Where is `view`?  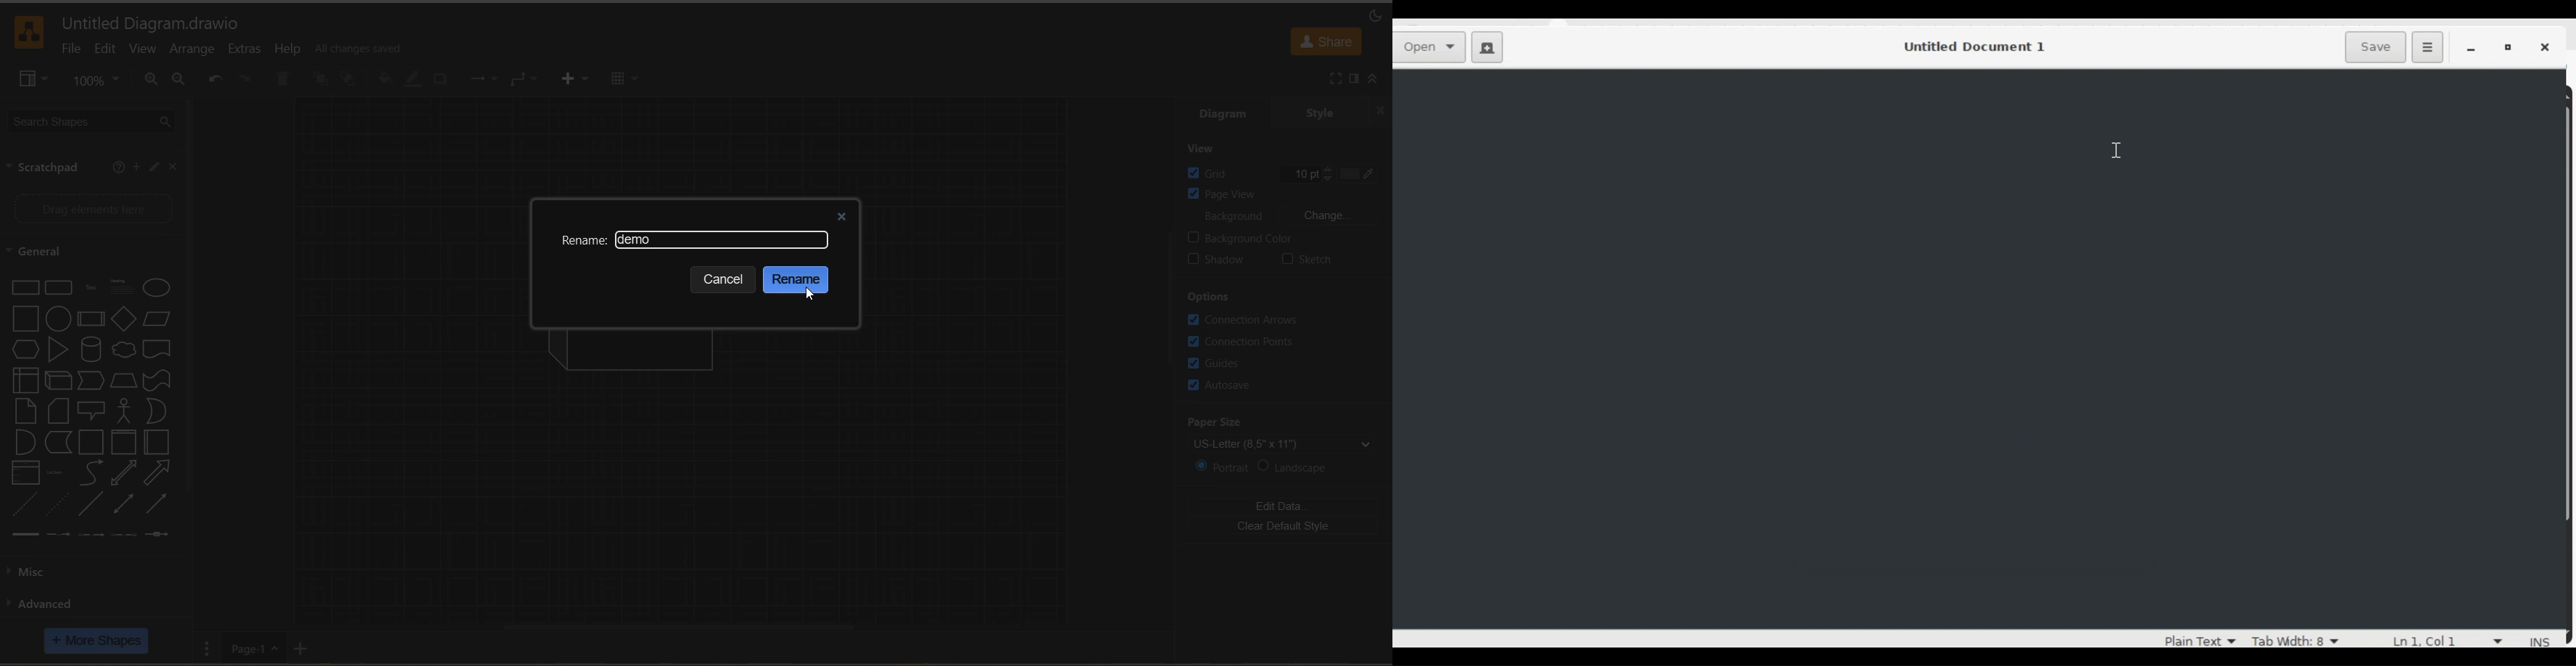 view is located at coordinates (1210, 149).